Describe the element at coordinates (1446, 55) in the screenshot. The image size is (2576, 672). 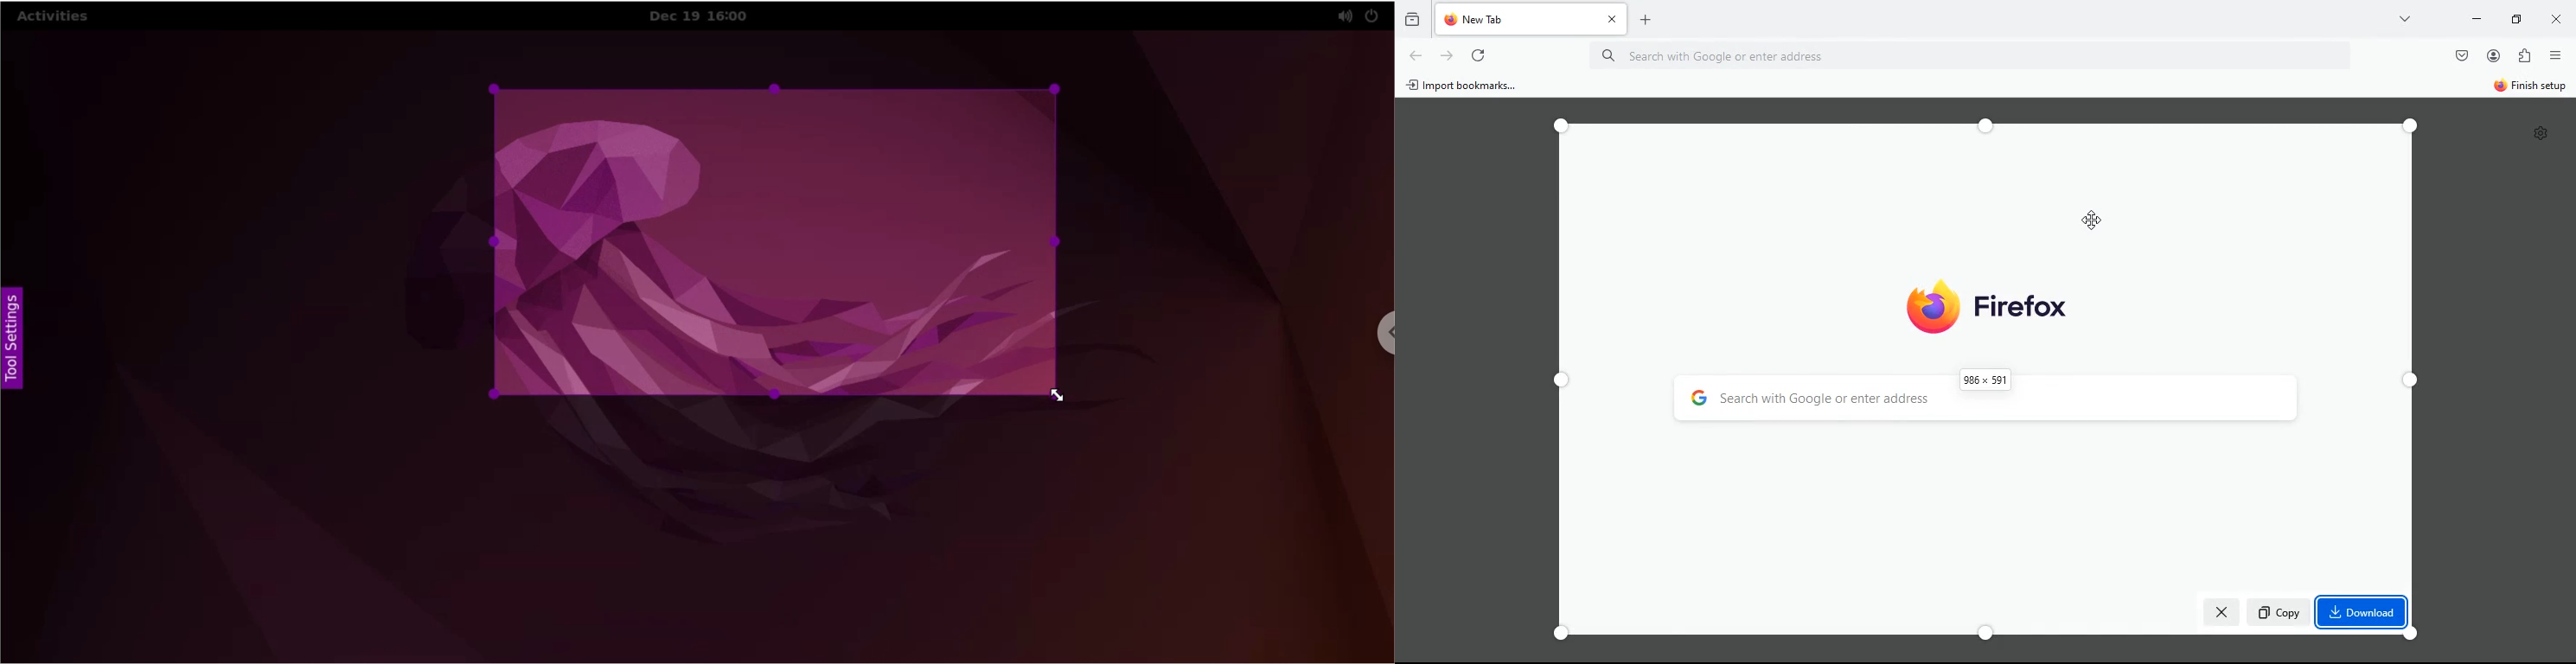
I see `refresh` at that location.